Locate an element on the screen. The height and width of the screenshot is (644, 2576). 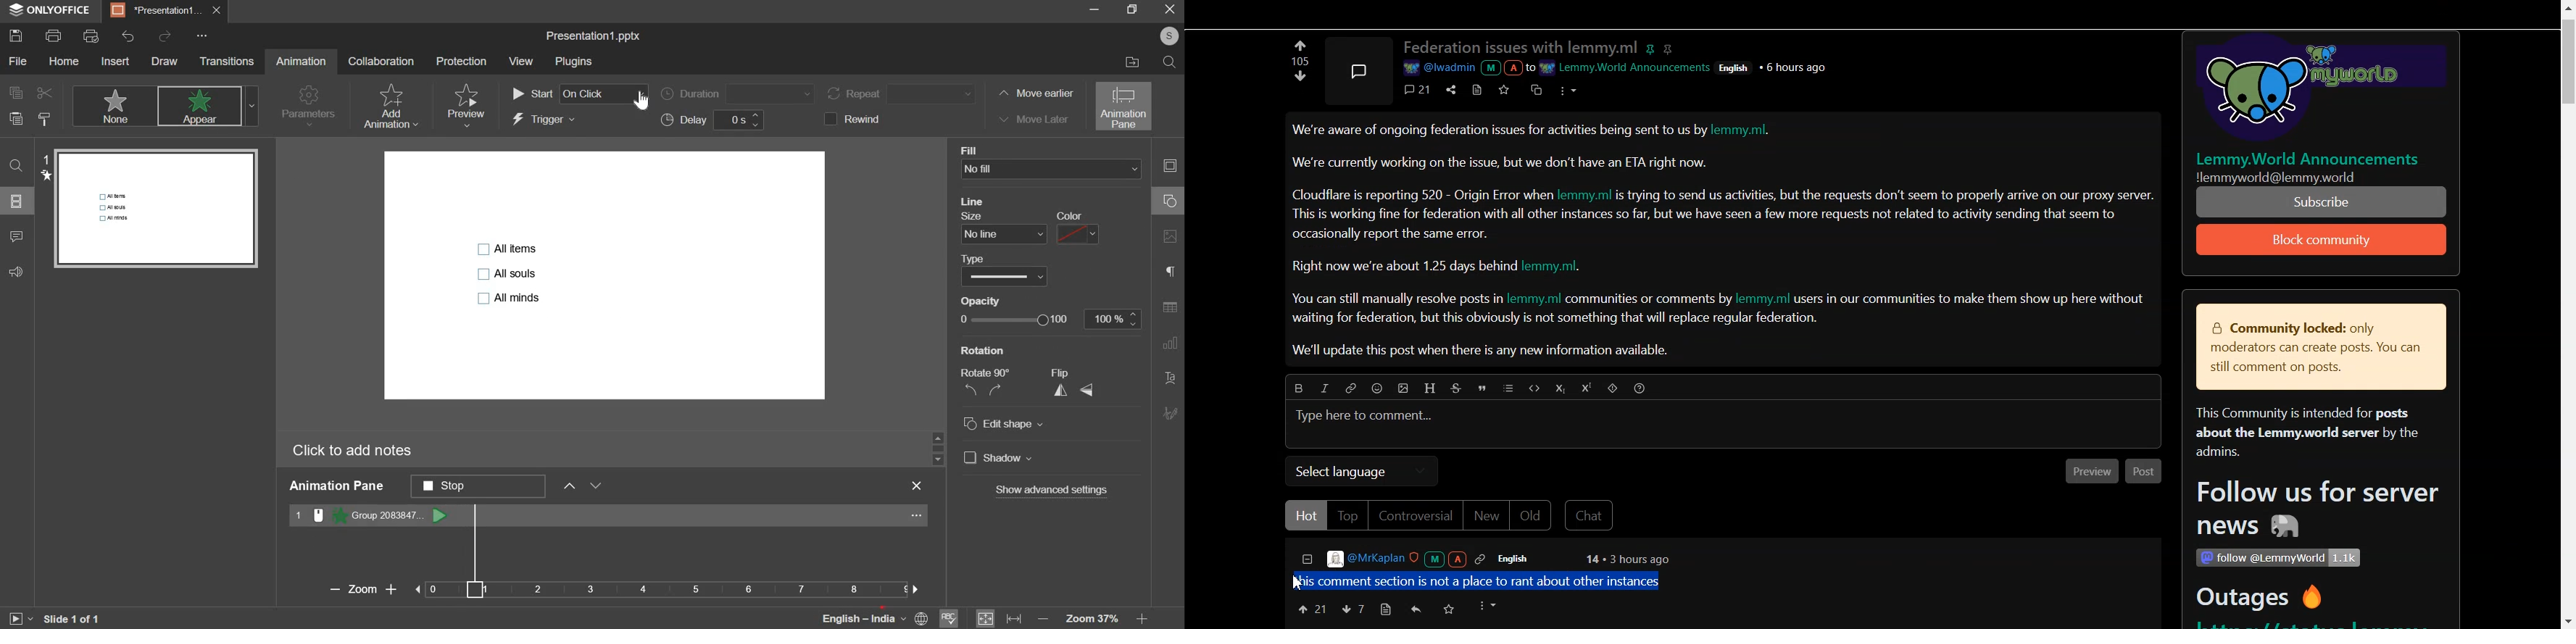
slide is located at coordinates (18, 201).